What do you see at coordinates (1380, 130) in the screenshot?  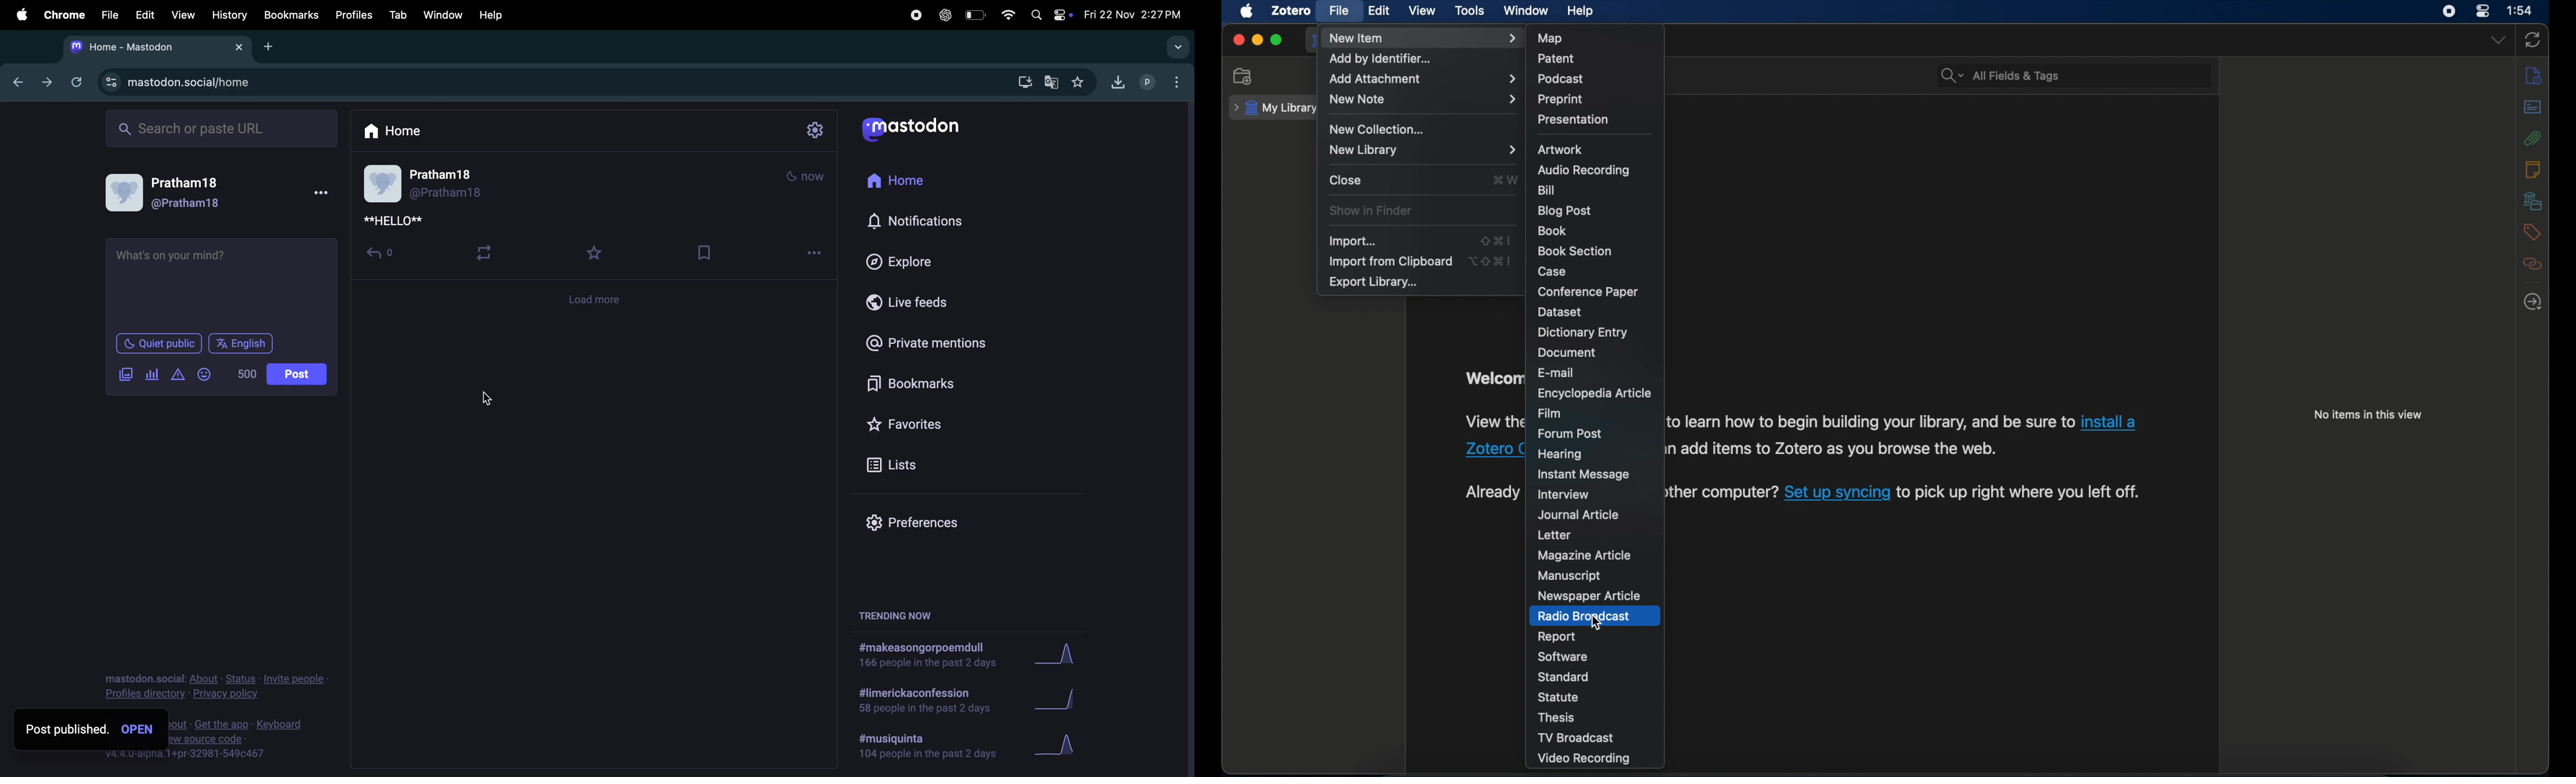 I see `new collection` at bounding box center [1380, 130].